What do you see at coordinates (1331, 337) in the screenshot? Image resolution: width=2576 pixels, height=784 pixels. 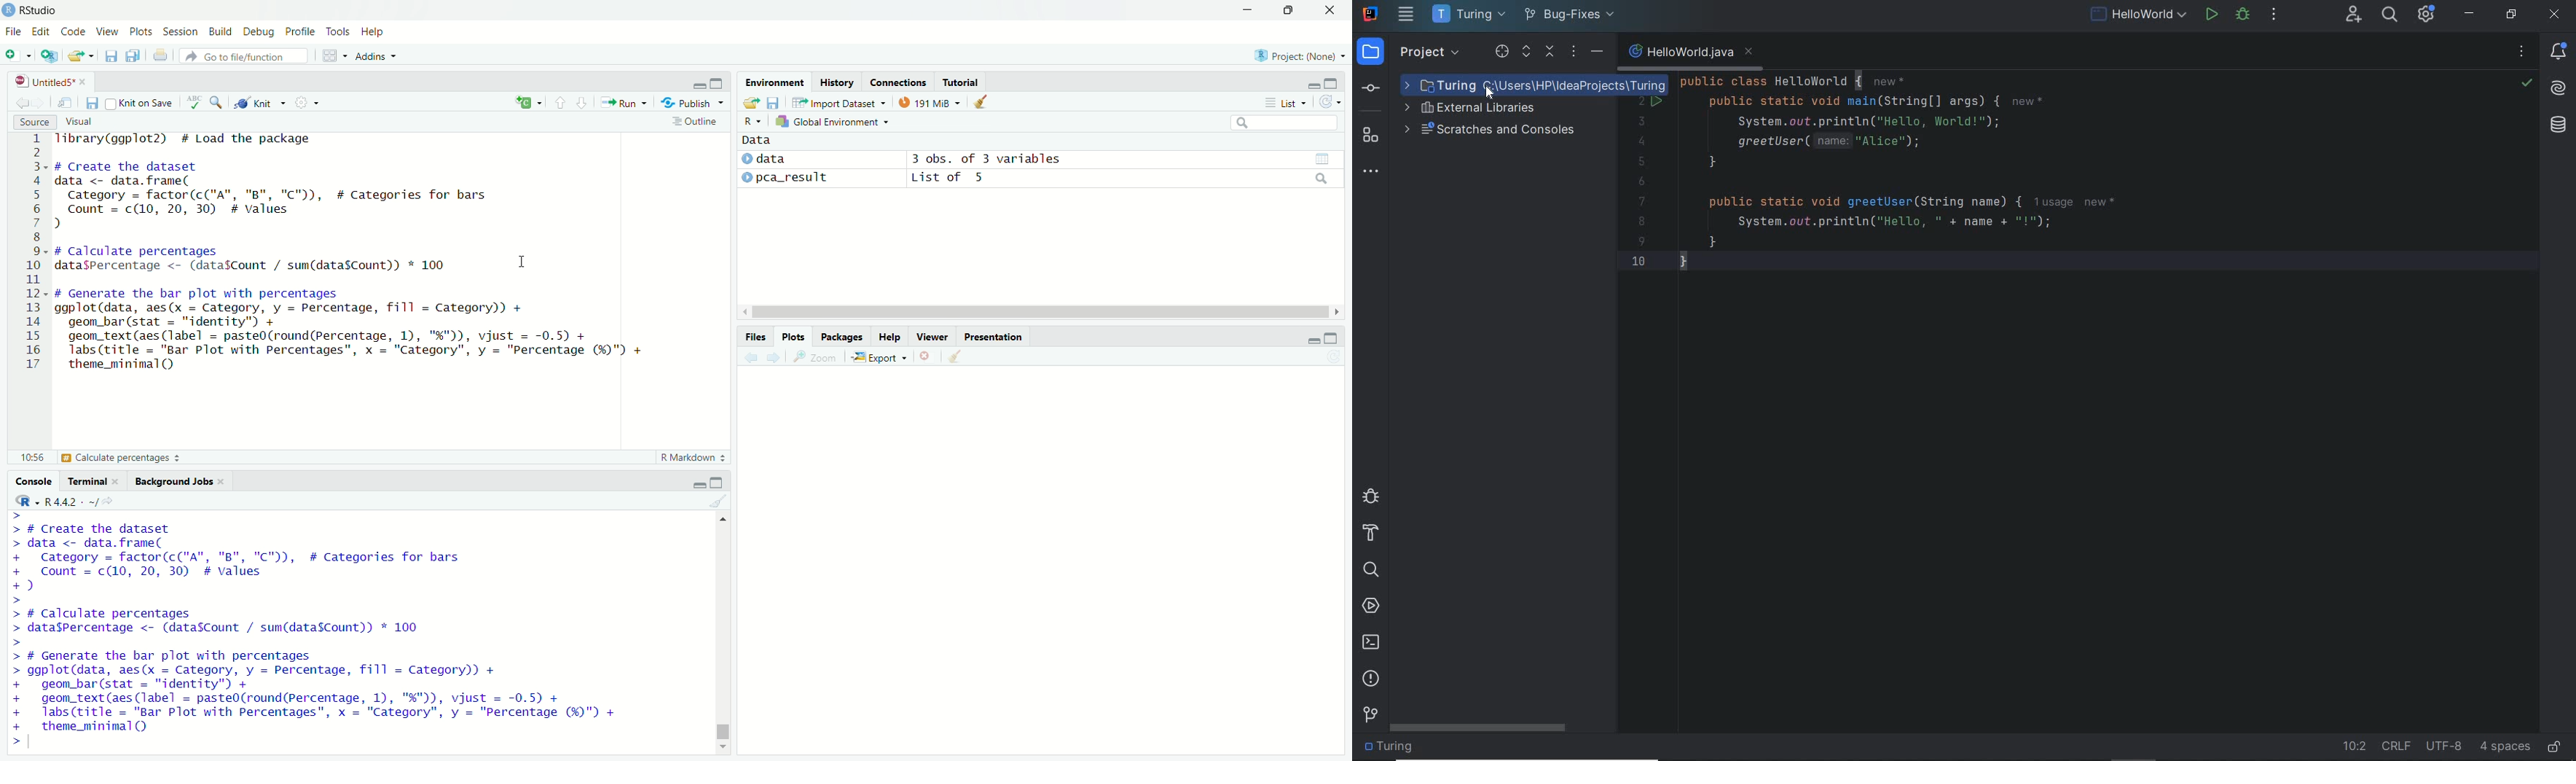 I see `maximize` at bounding box center [1331, 337].